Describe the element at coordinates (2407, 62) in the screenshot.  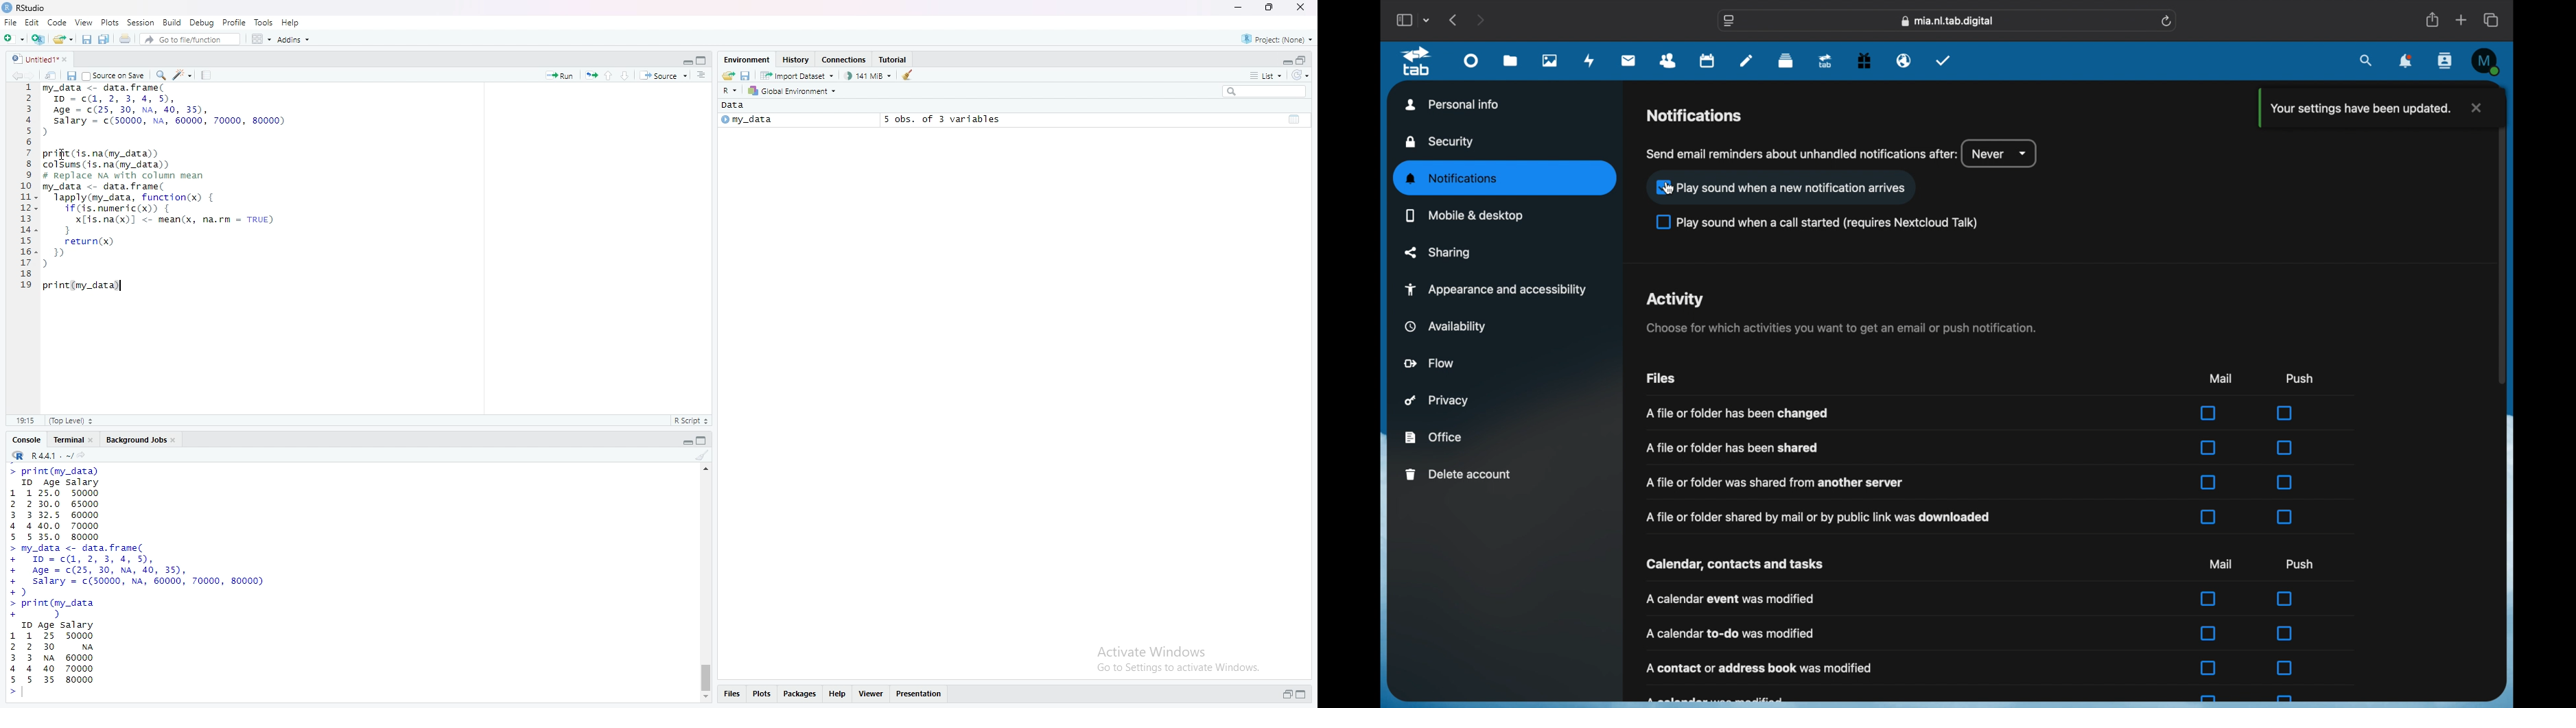
I see `notifications` at that location.